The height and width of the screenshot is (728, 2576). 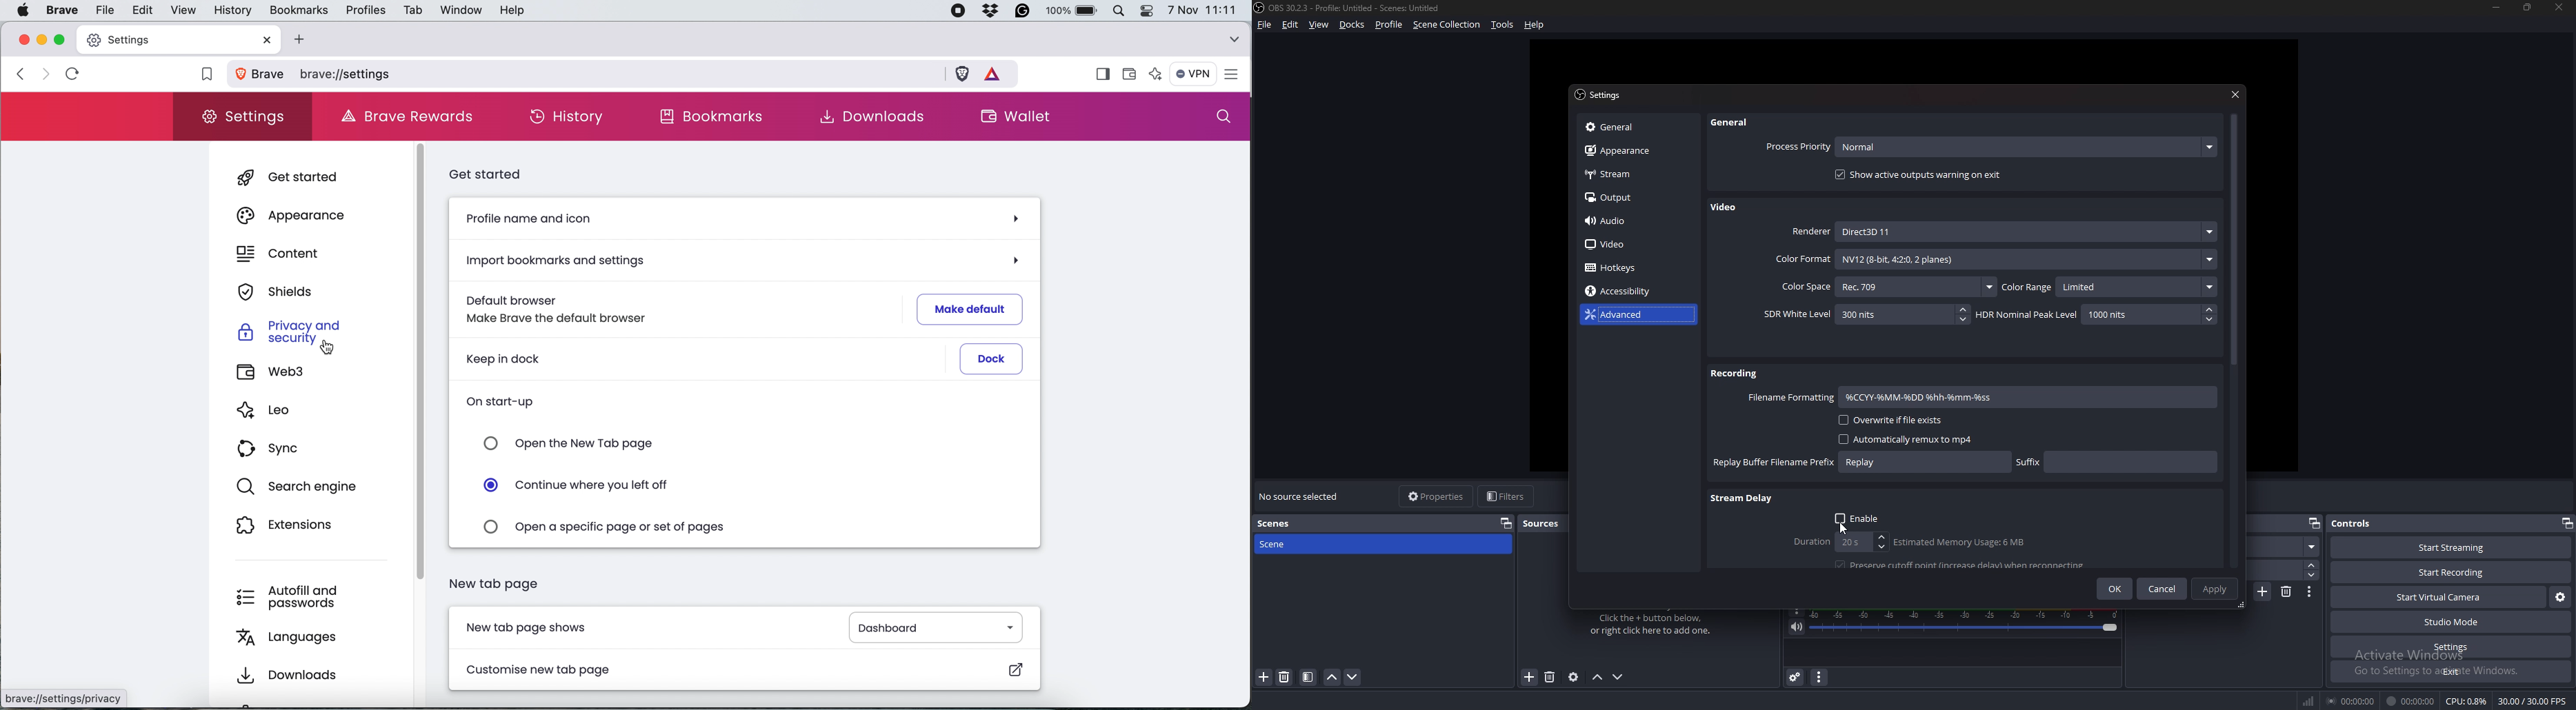 What do you see at coordinates (585, 483) in the screenshot?
I see `continue where you left off` at bounding box center [585, 483].